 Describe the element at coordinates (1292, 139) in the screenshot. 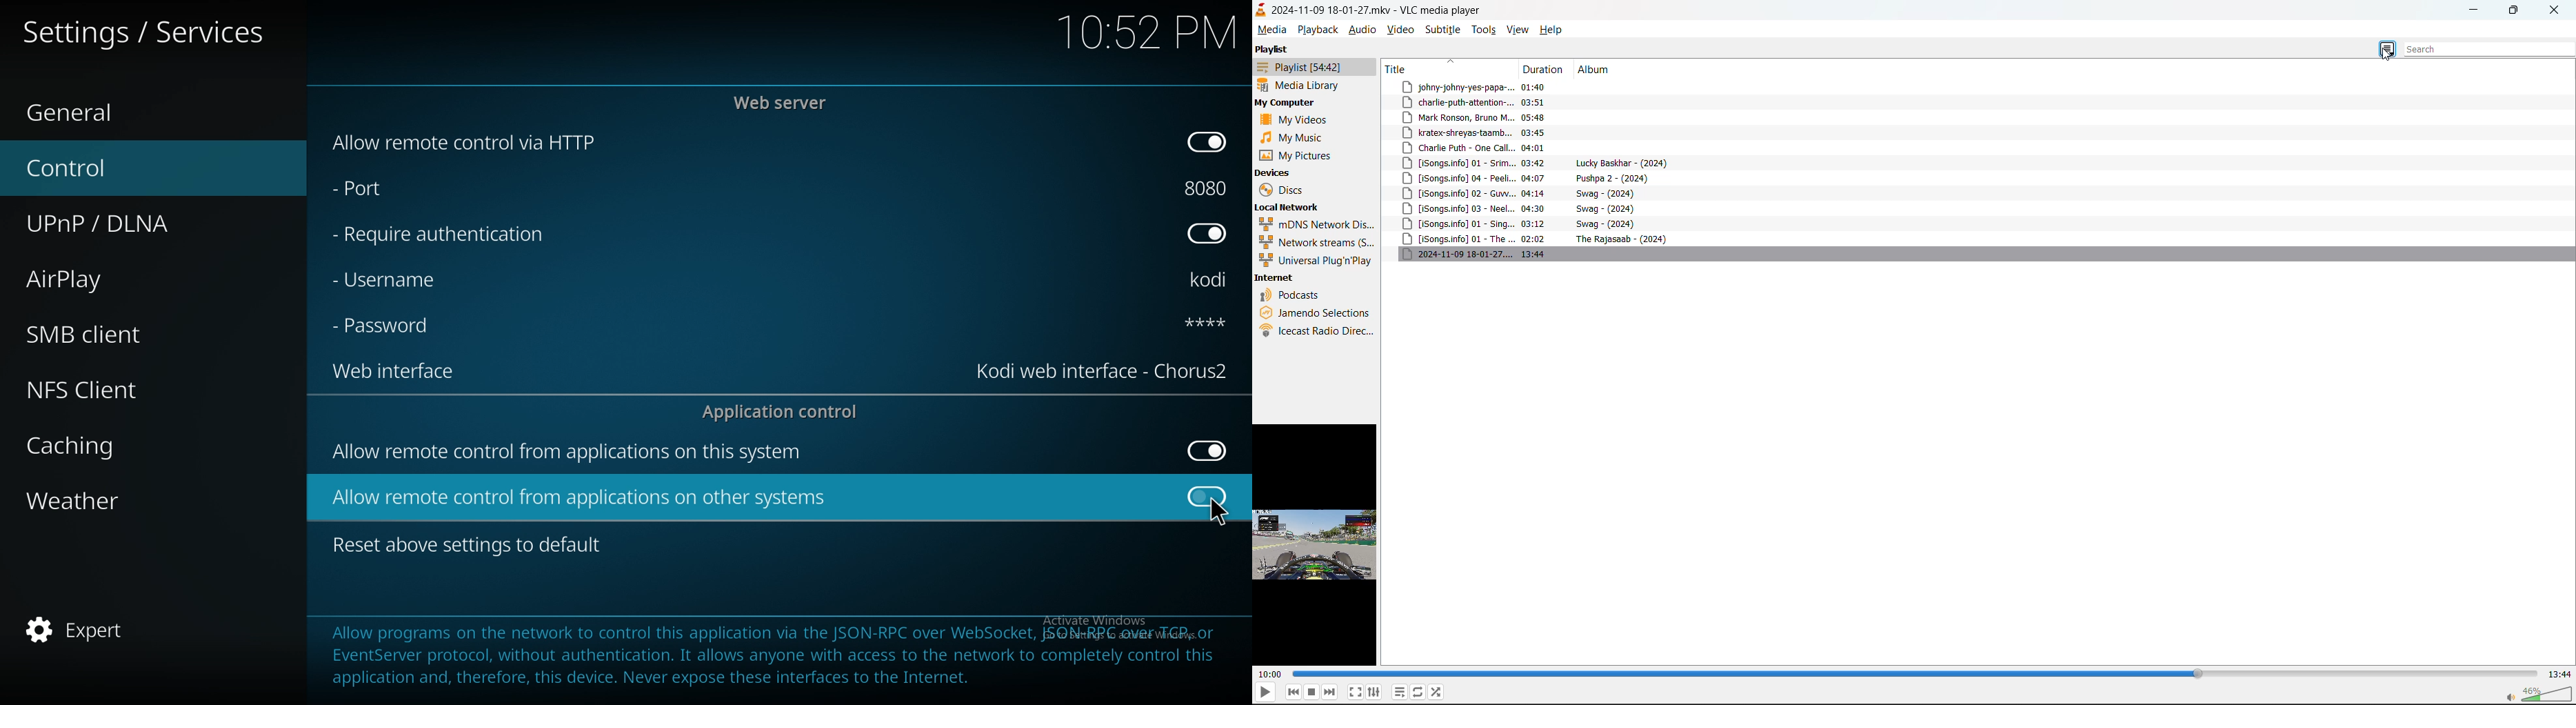

I see `music` at that location.